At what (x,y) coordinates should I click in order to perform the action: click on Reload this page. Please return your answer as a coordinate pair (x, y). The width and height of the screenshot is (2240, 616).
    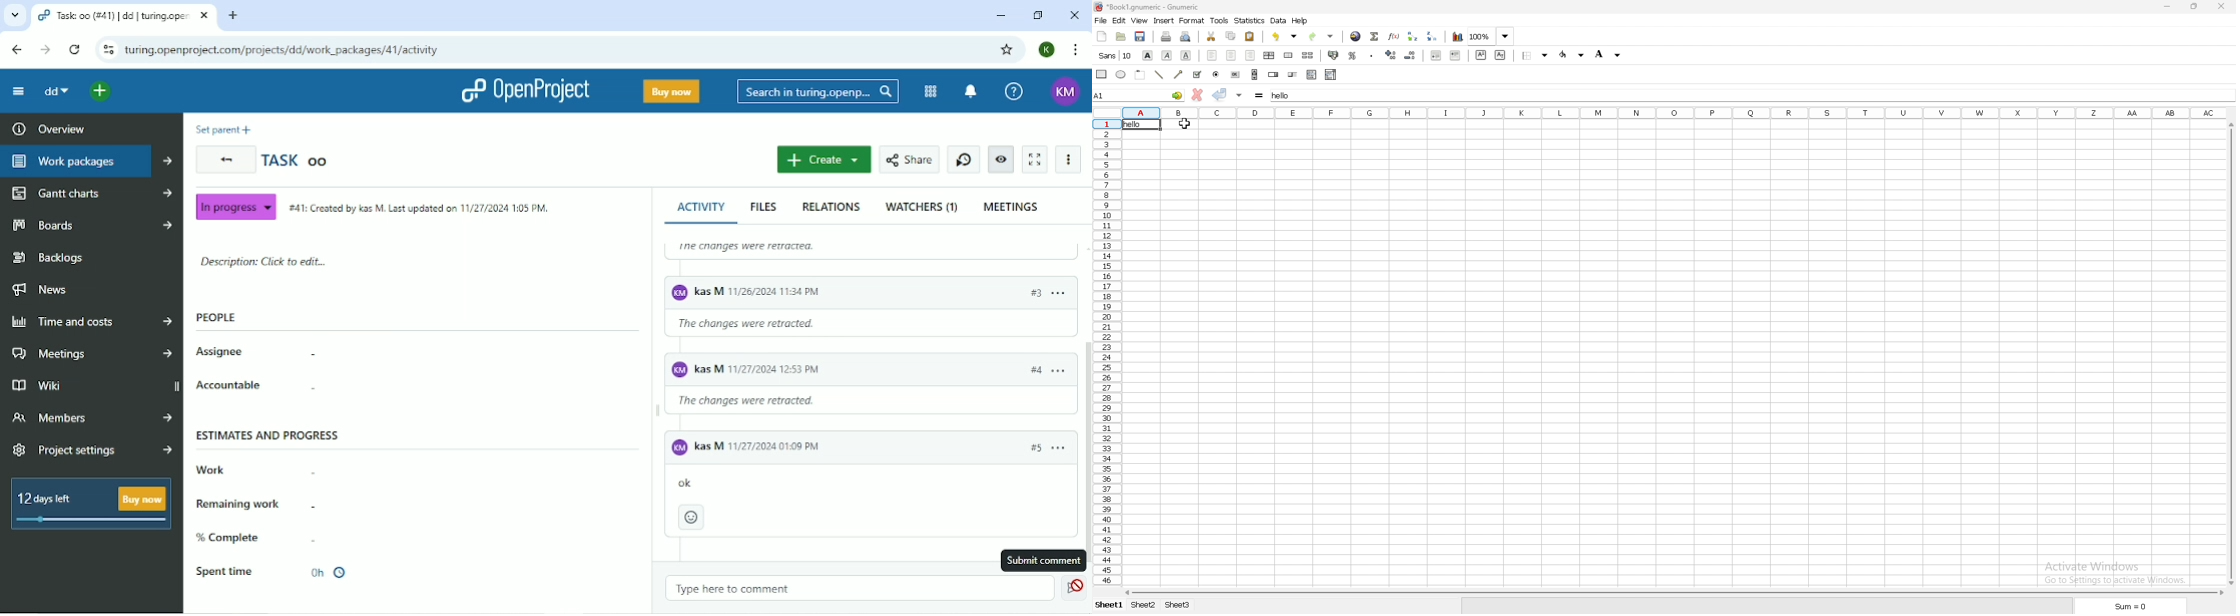
    Looking at the image, I should click on (76, 50).